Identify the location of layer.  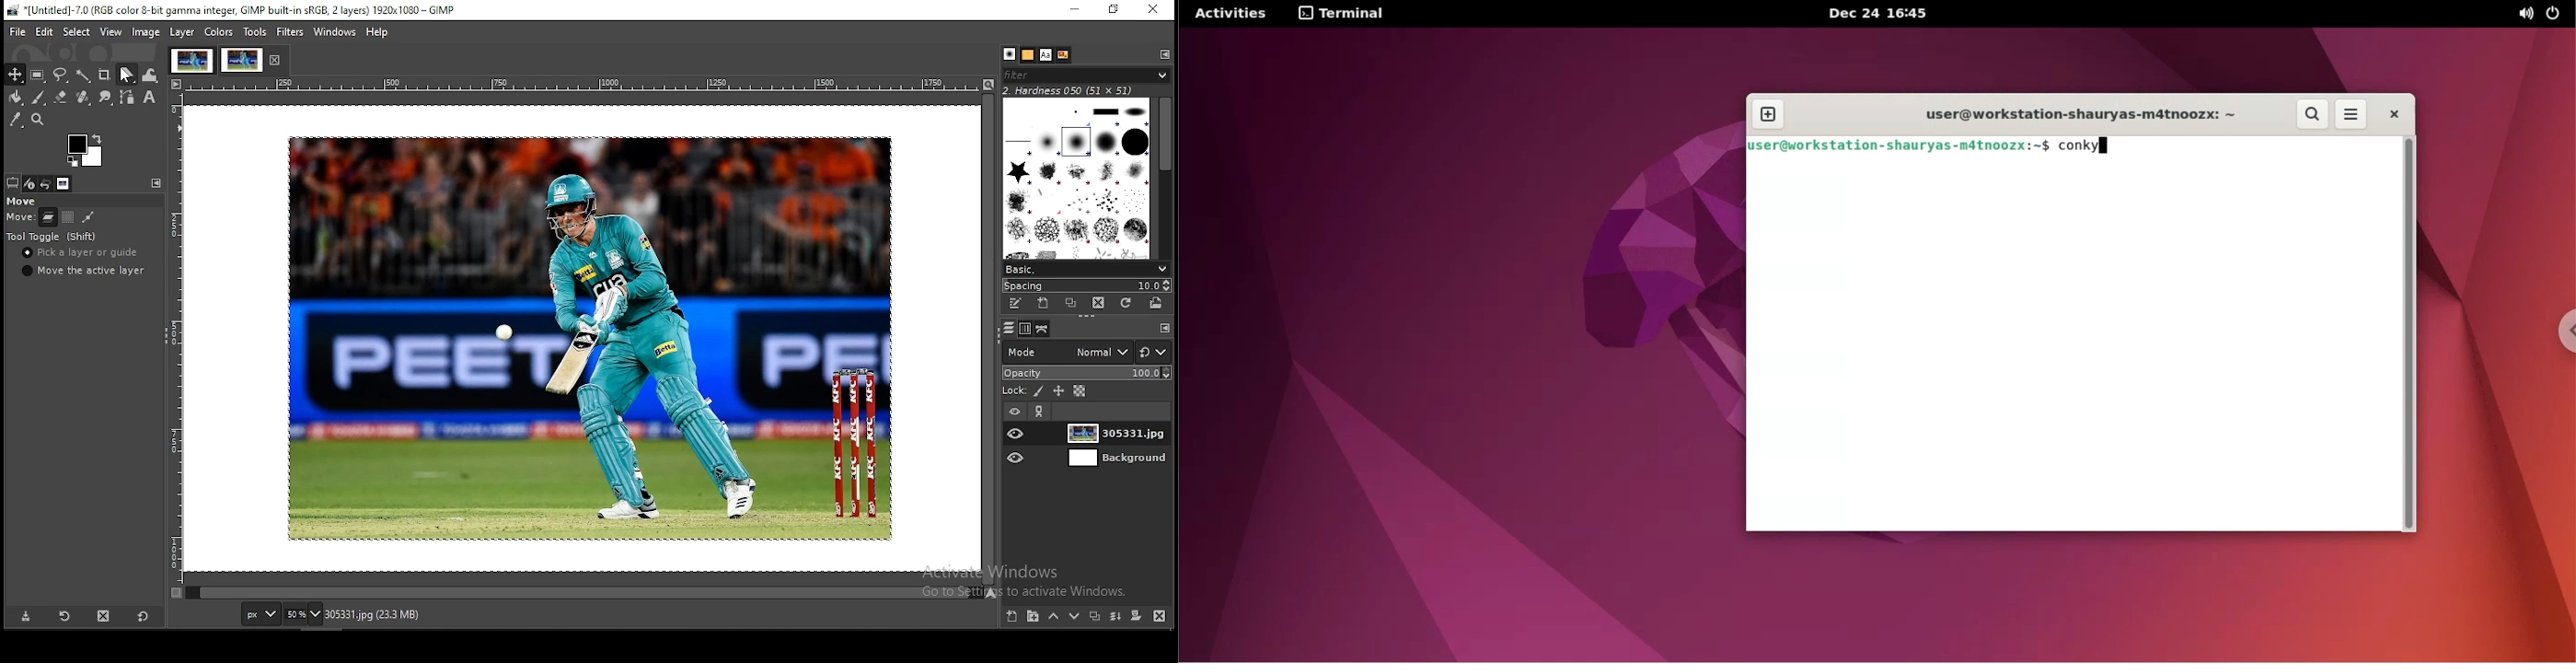
(48, 217).